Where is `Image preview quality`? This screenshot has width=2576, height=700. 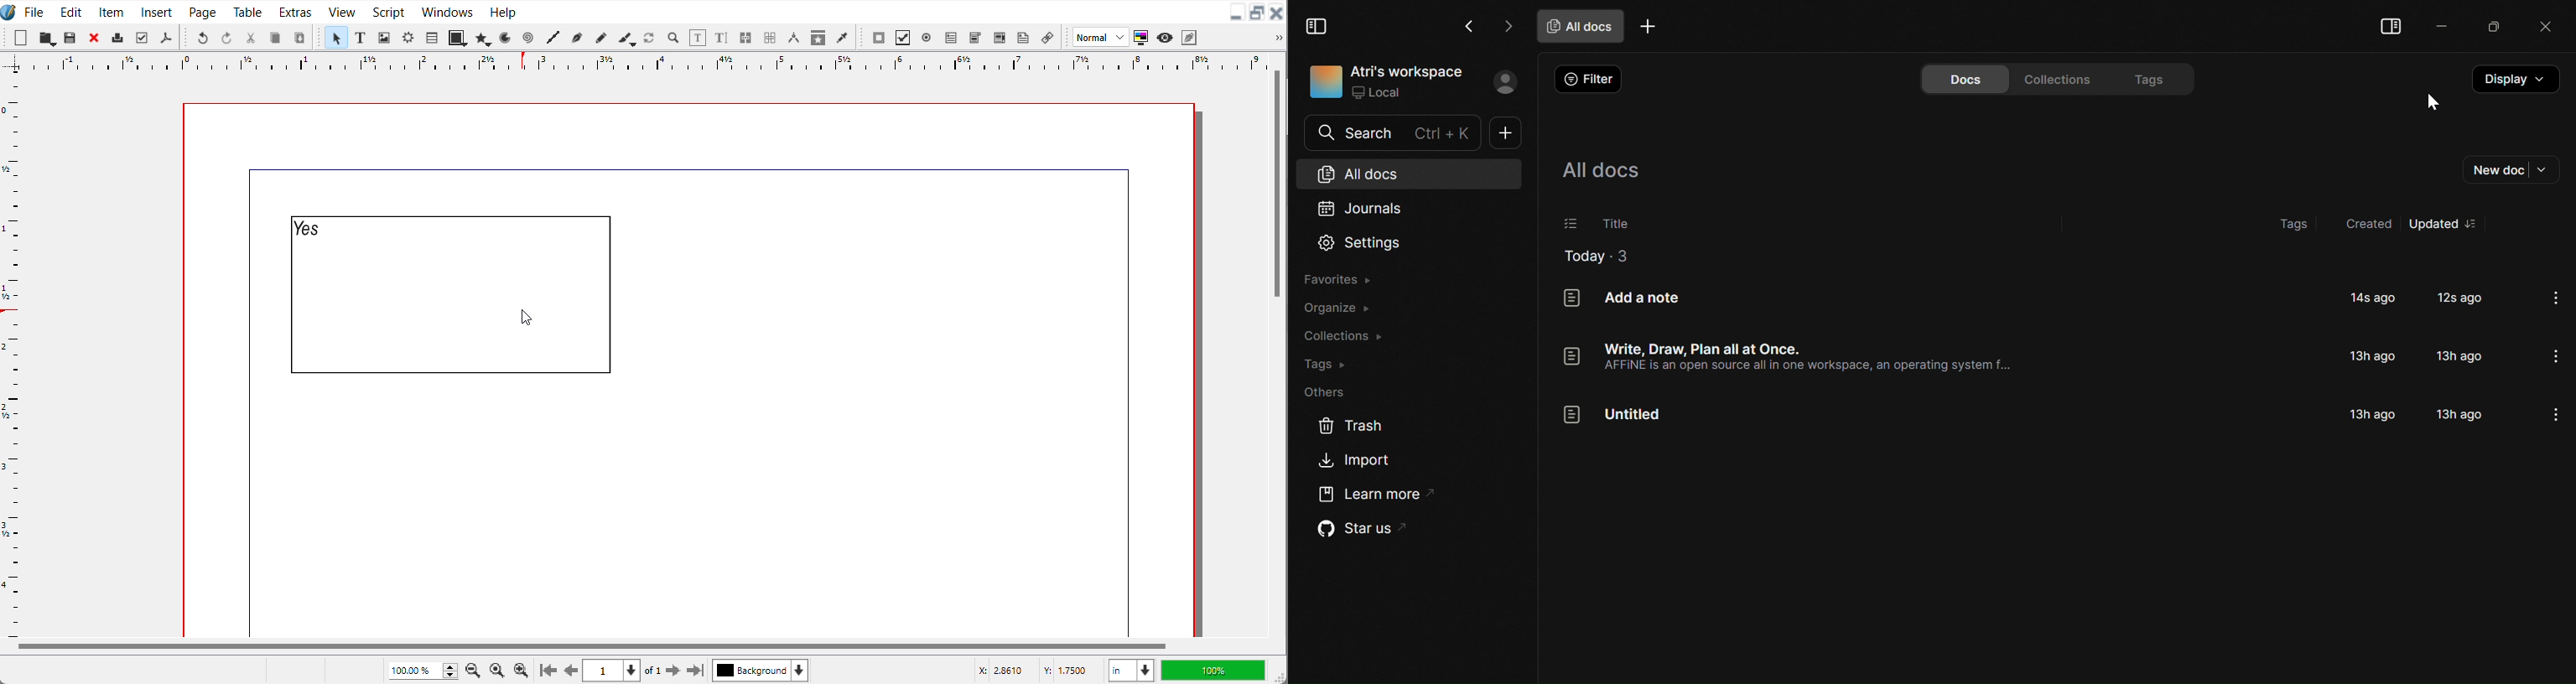 Image preview quality is located at coordinates (1101, 37).